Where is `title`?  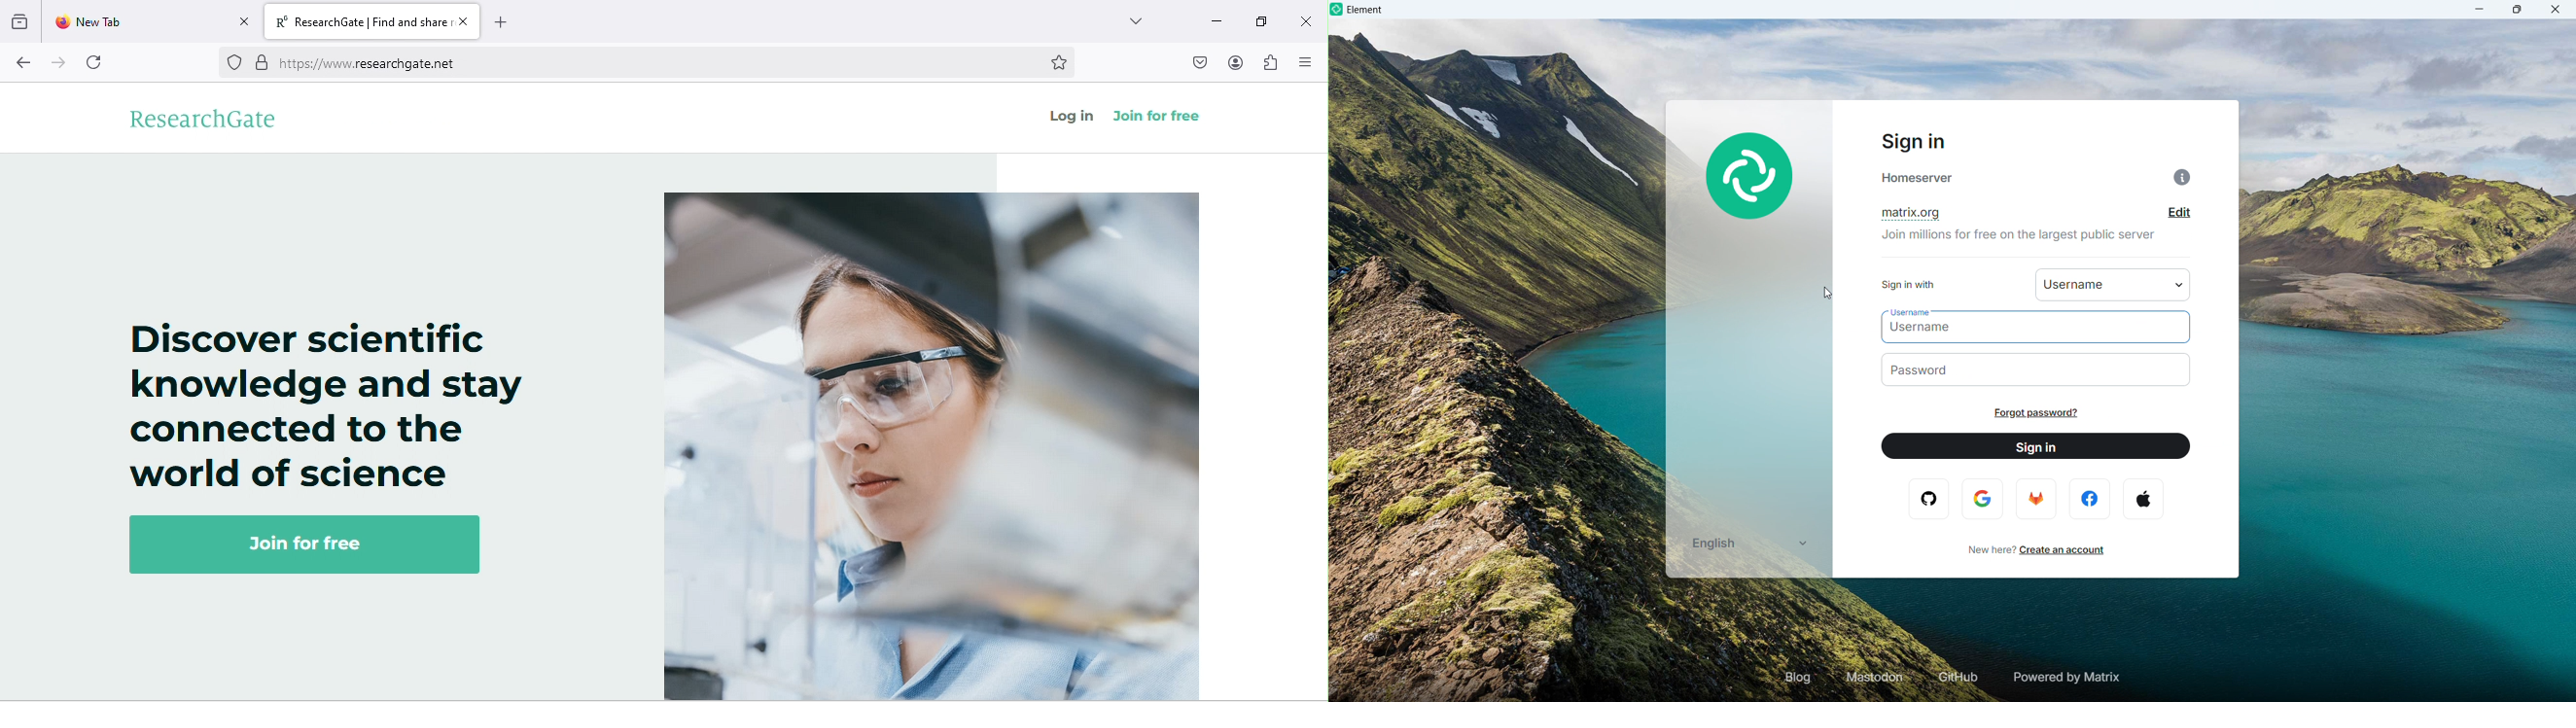 title is located at coordinates (374, 22).